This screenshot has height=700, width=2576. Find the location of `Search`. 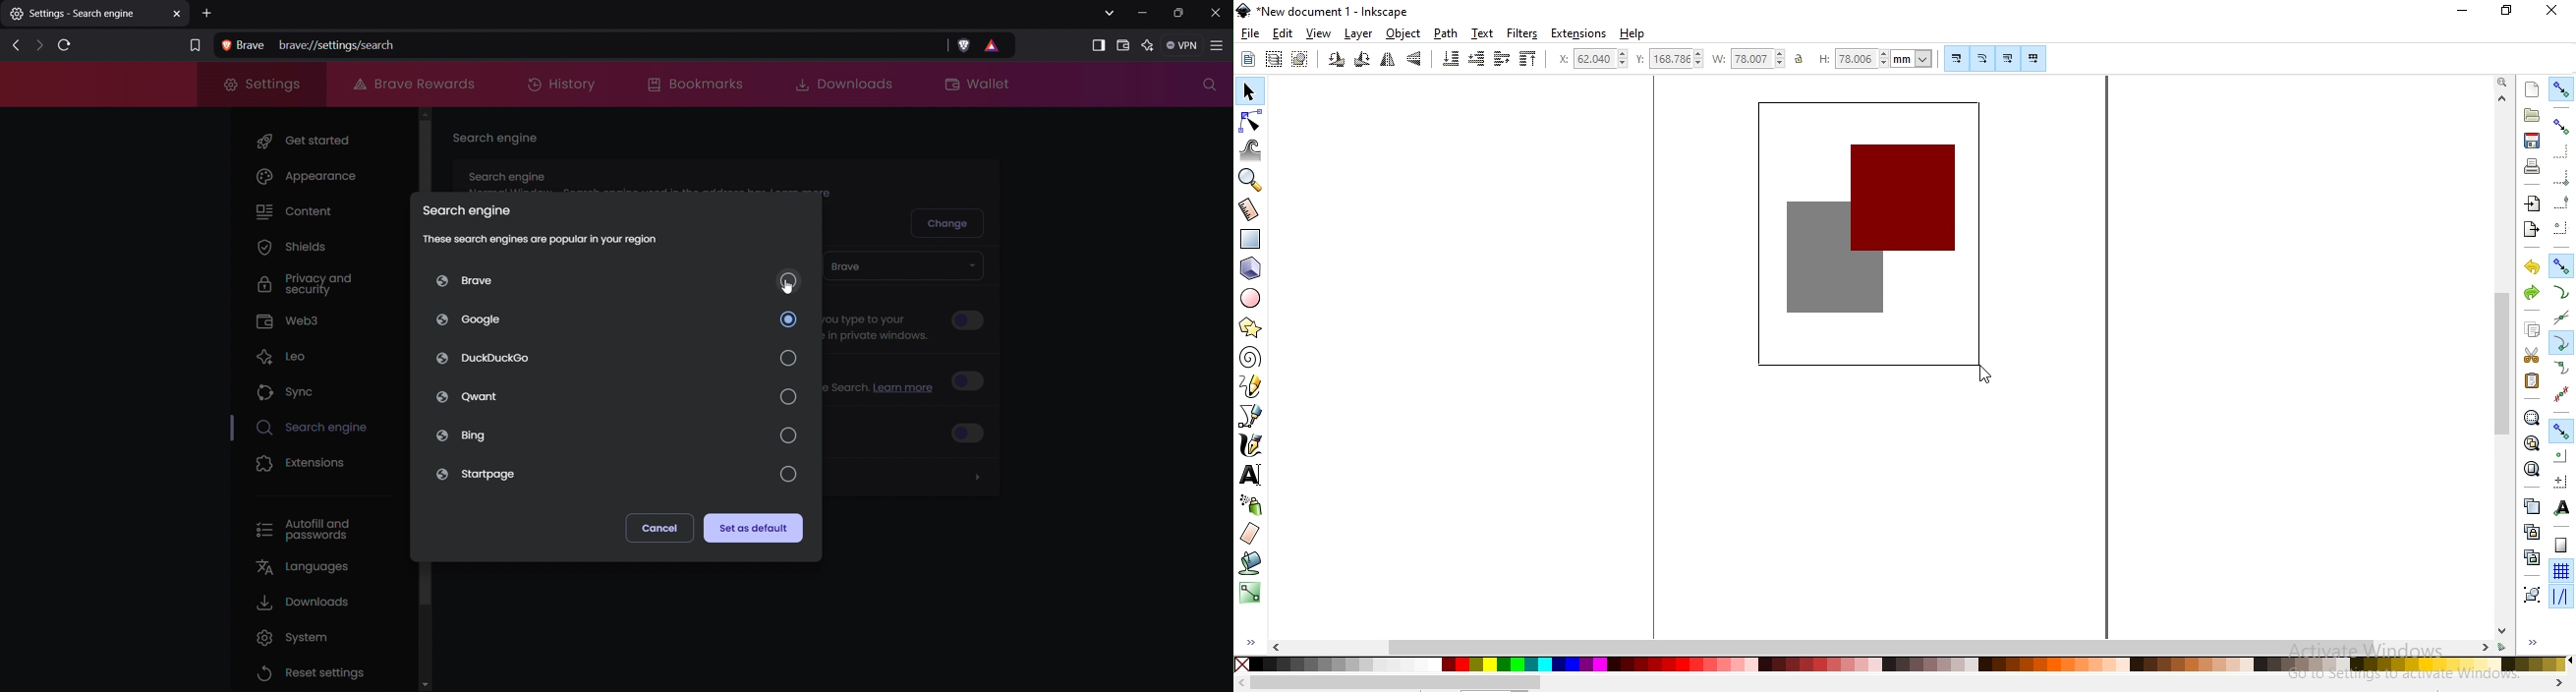

Search is located at coordinates (1207, 87).